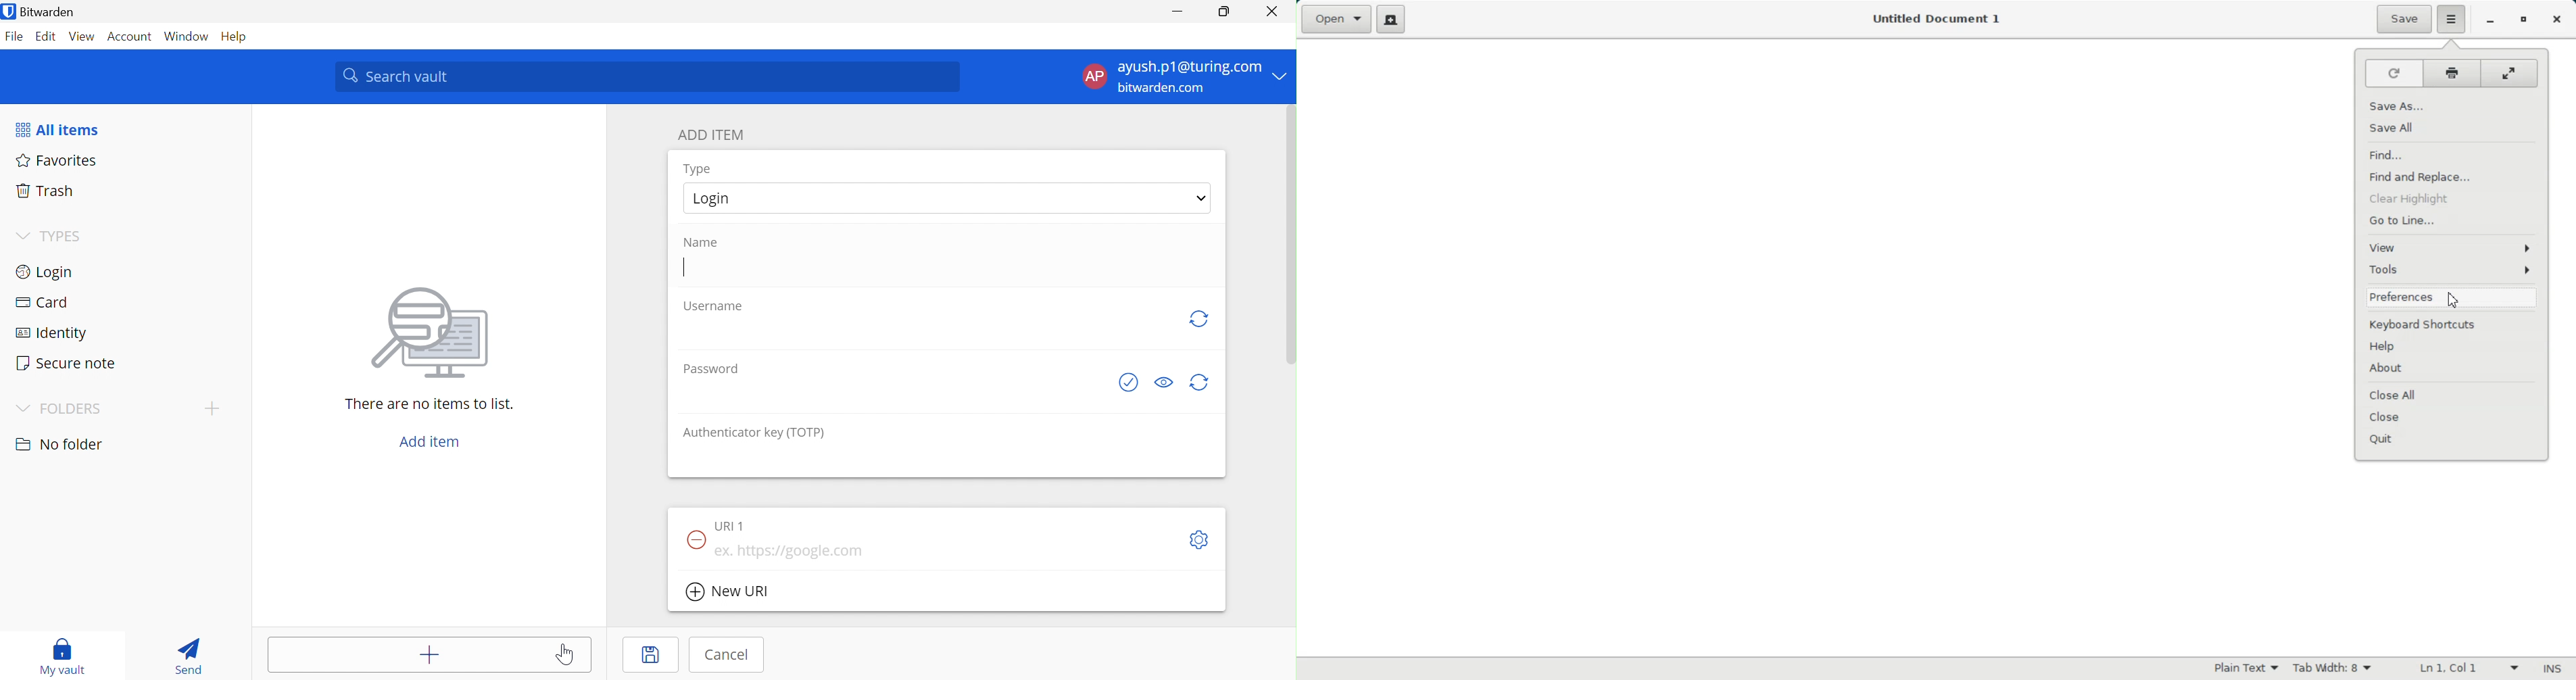 The width and height of the screenshot is (2576, 700). Describe the element at coordinates (733, 526) in the screenshot. I see `URI 1` at that location.